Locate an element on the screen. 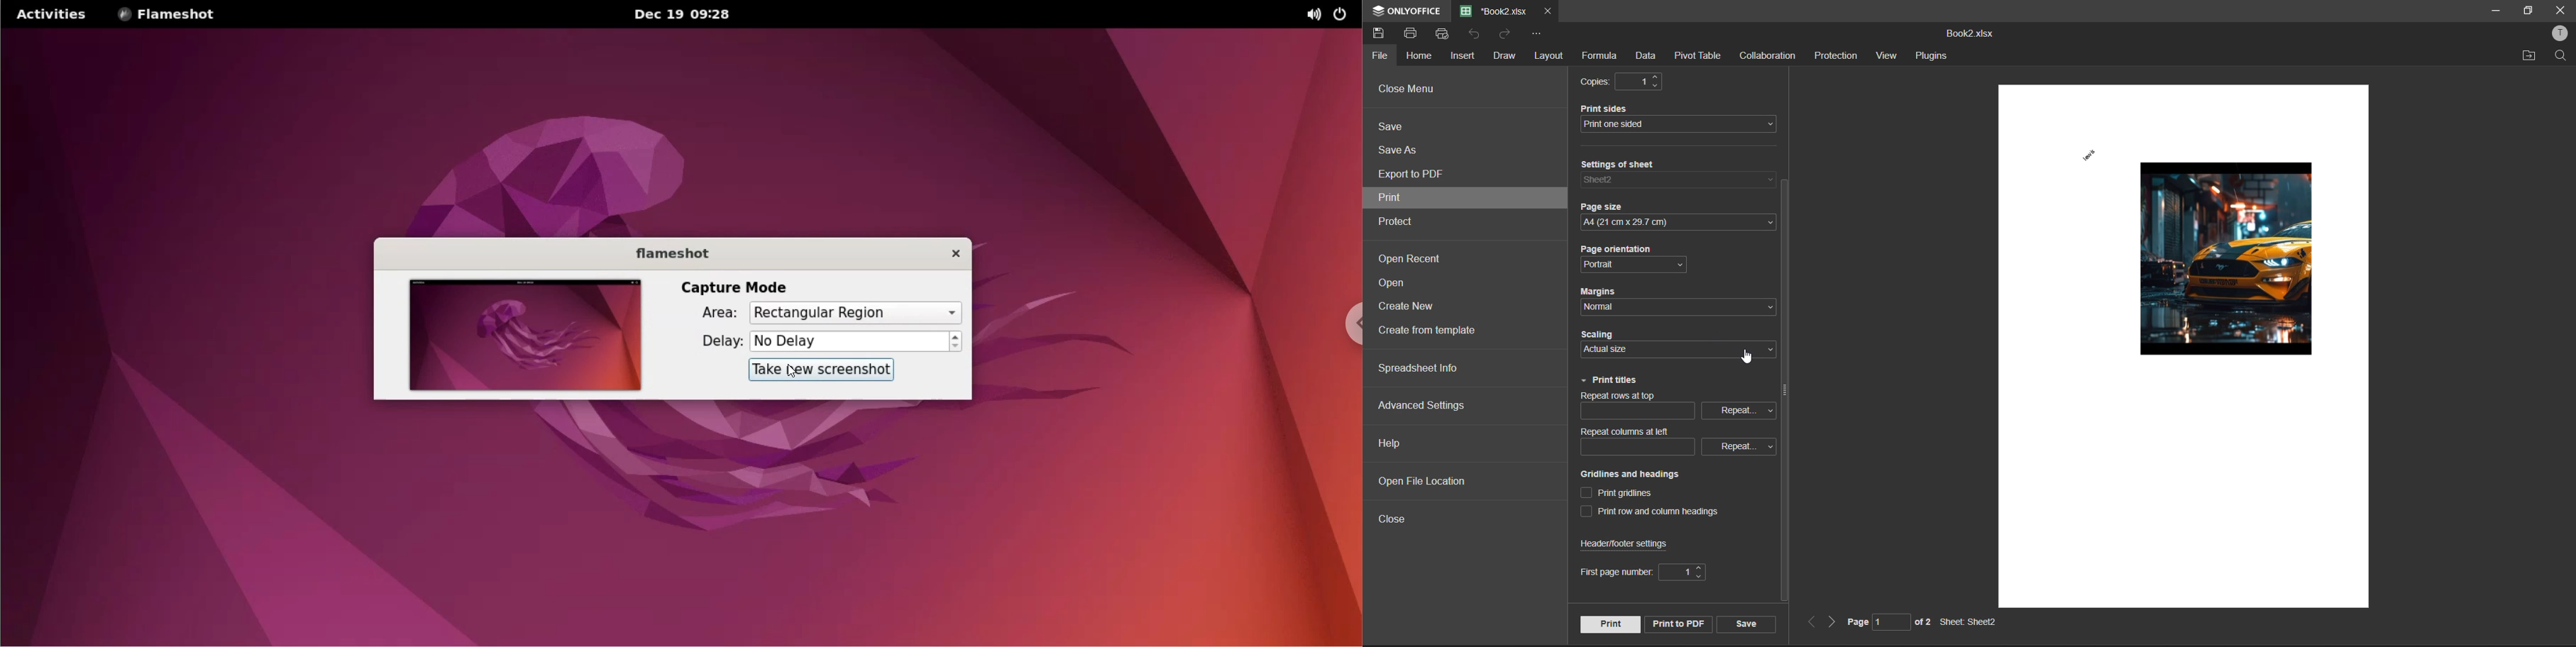 Image resolution: width=2576 pixels, height=672 pixels. out of page  is located at coordinates (1922, 621).